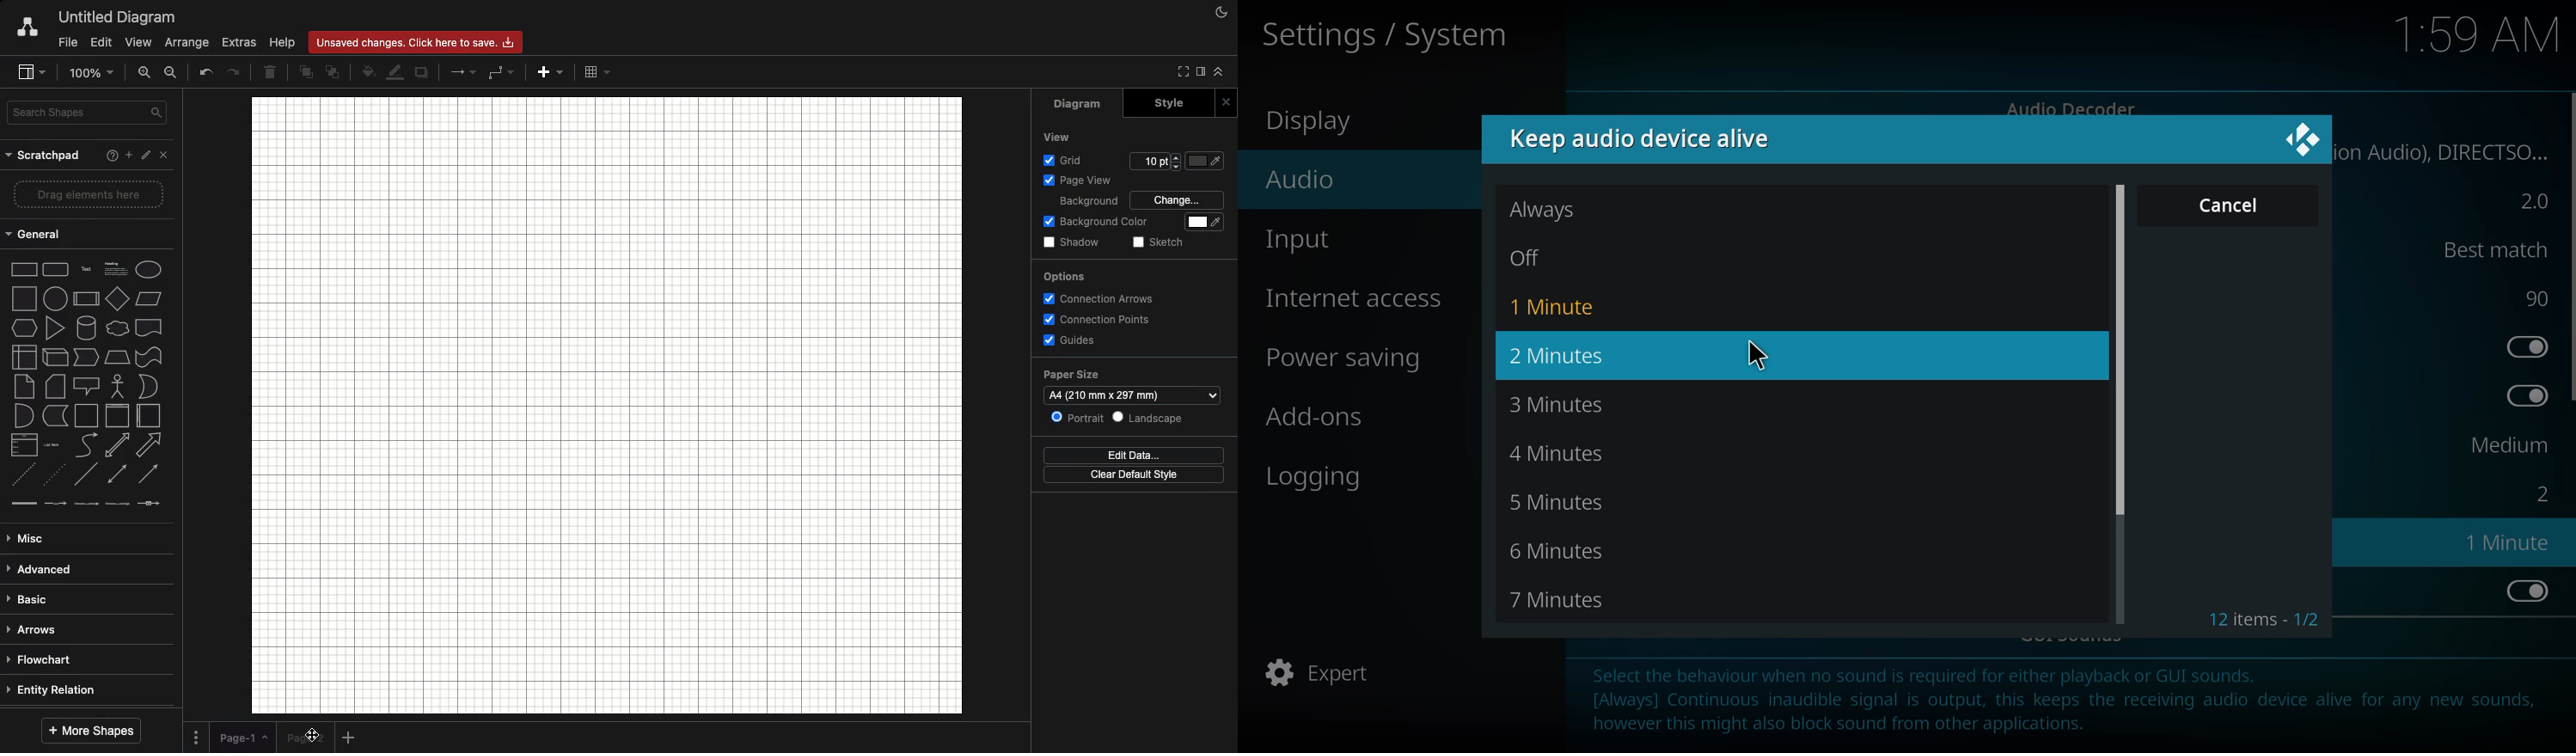 The width and height of the screenshot is (2576, 756). I want to click on Advanced, so click(40, 570).